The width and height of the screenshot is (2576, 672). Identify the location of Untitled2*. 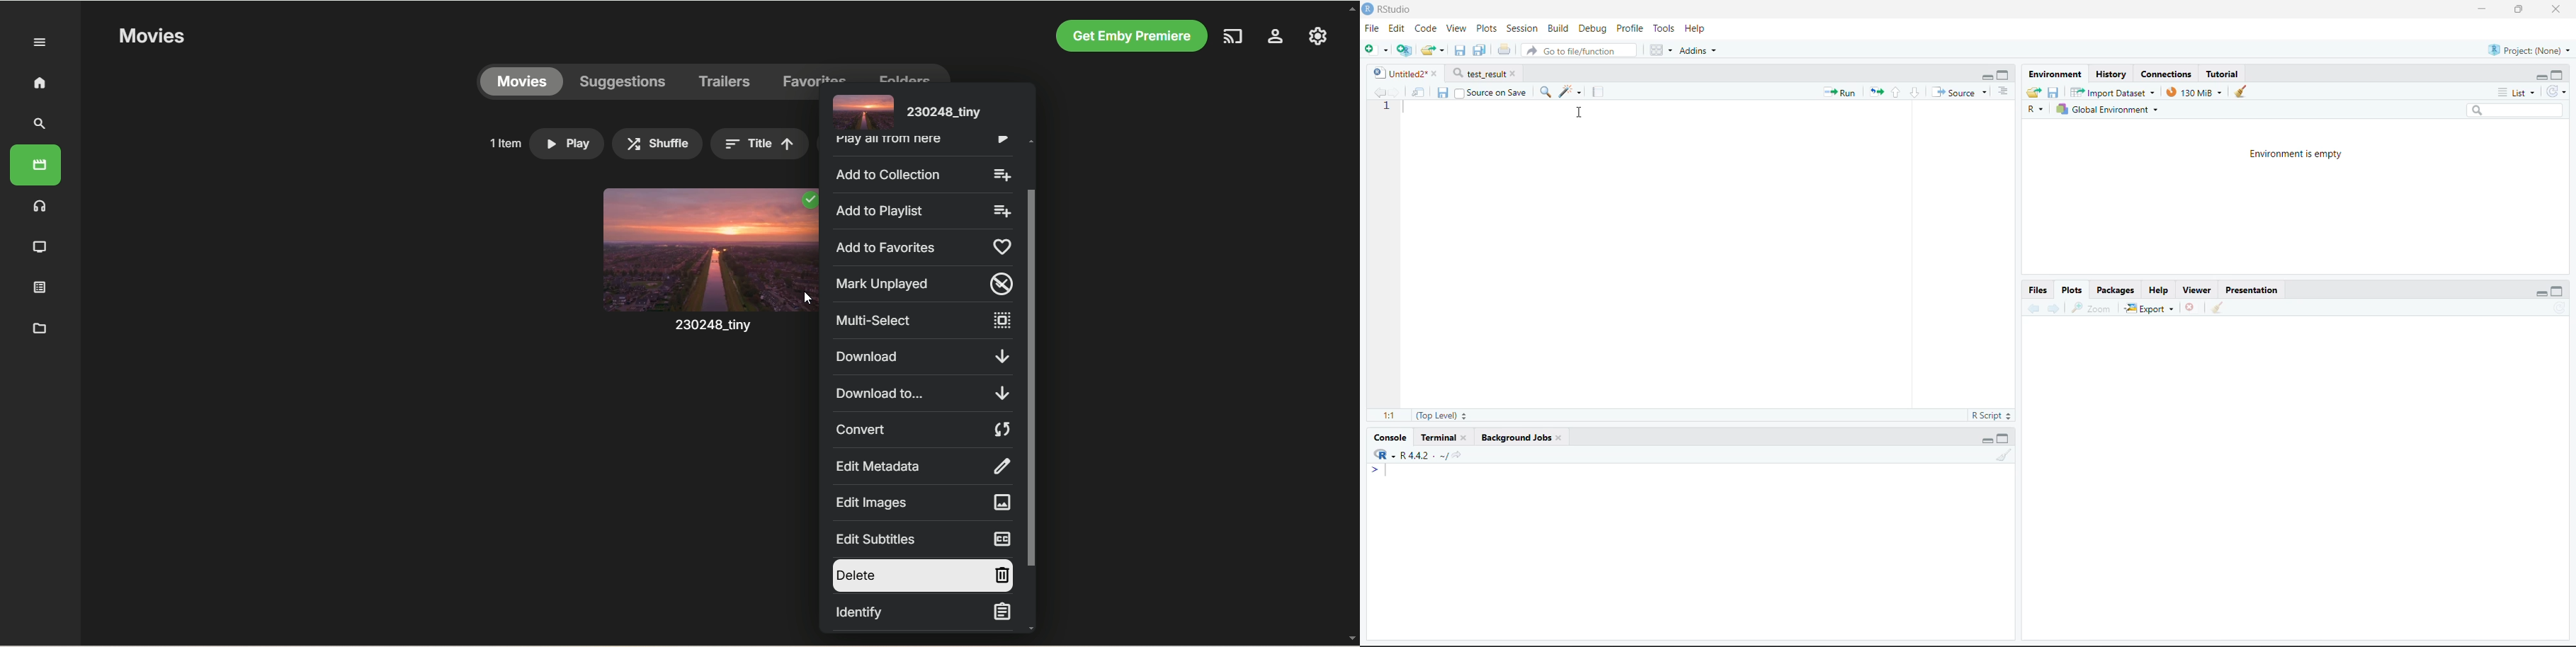
(1409, 71).